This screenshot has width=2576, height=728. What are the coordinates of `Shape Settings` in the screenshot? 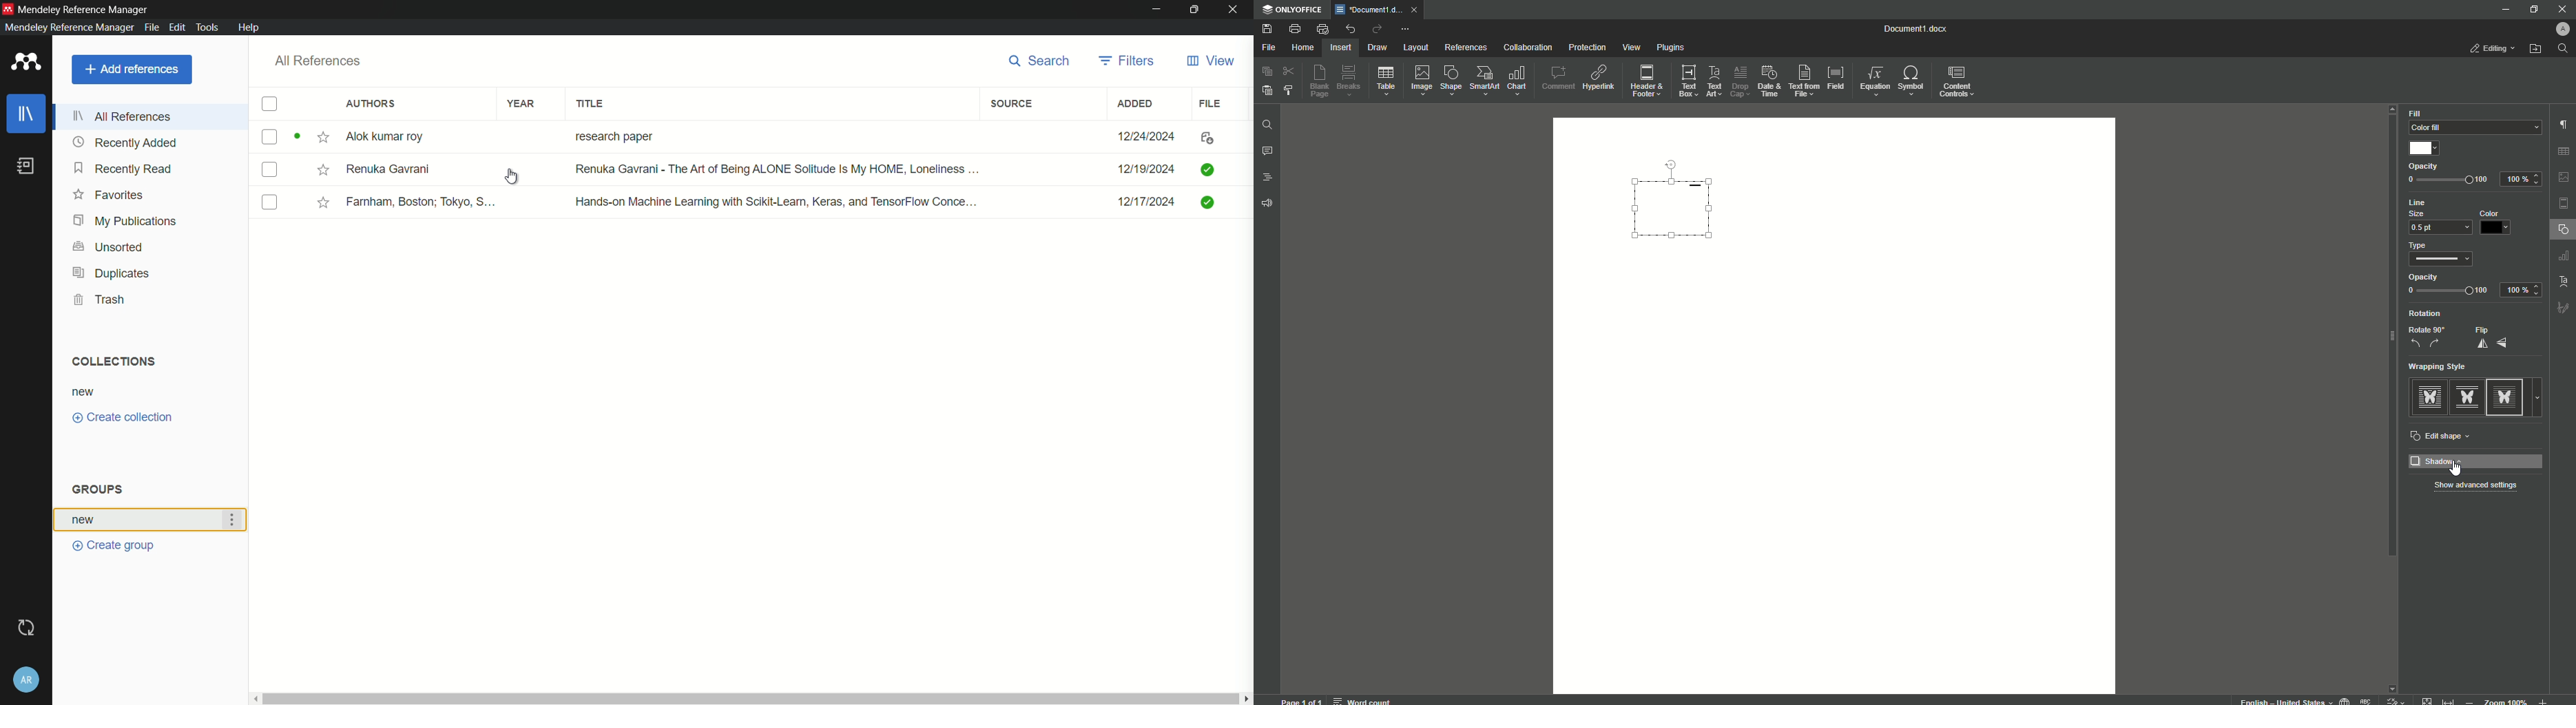 It's located at (2563, 230).